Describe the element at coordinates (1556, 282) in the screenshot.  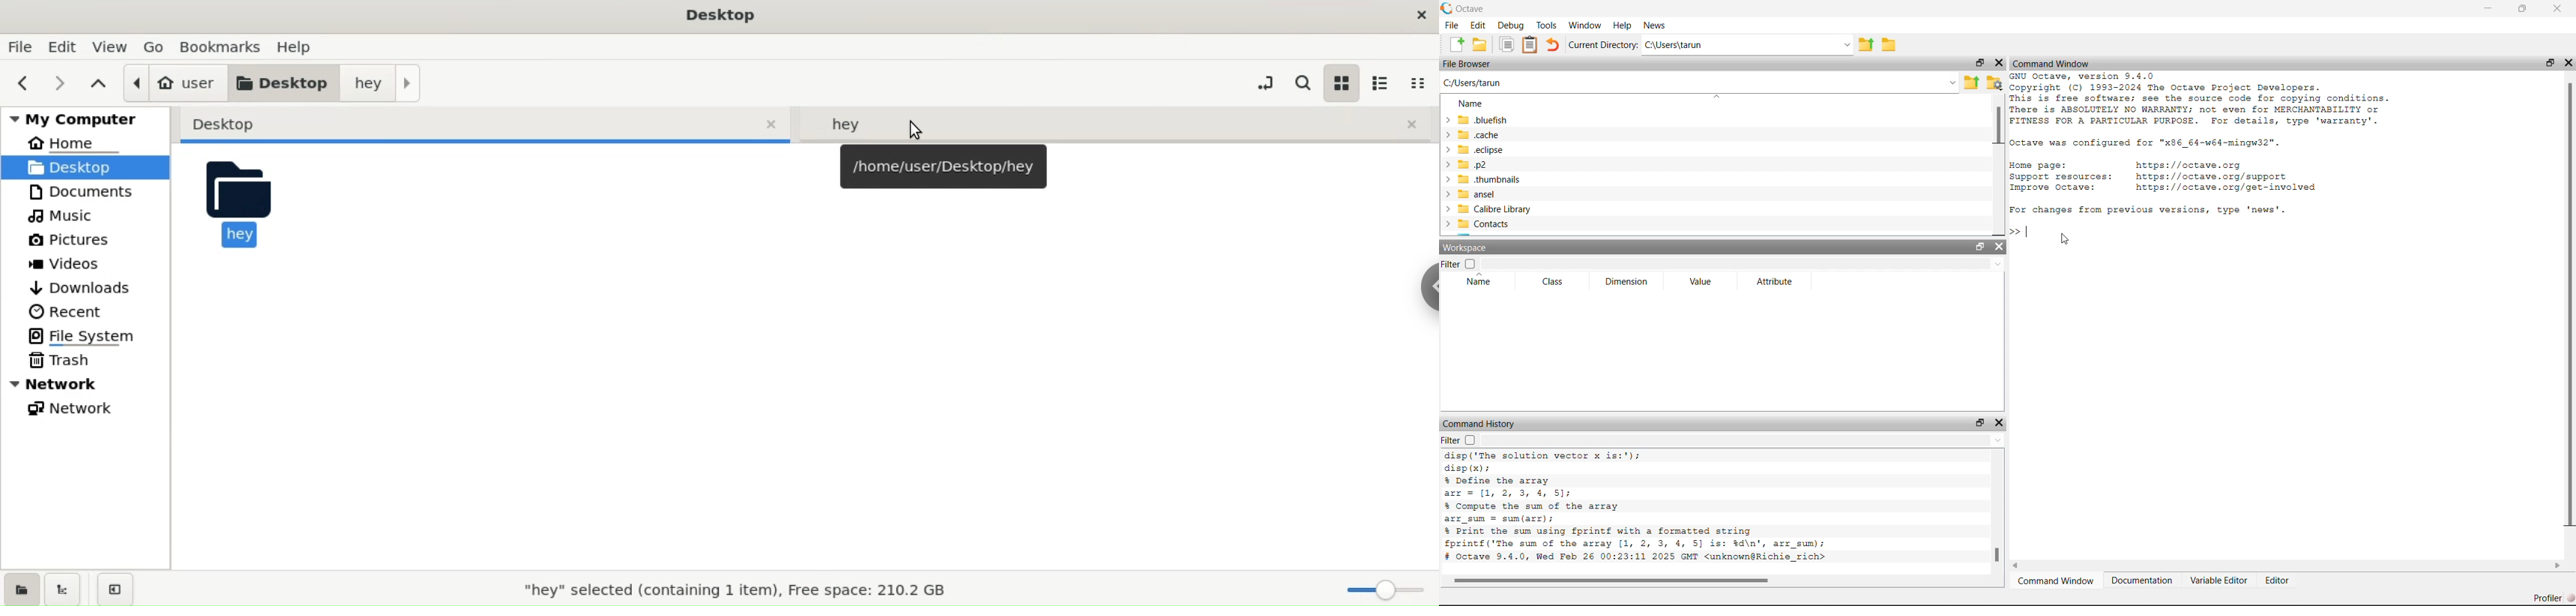
I see `Class` at that location.